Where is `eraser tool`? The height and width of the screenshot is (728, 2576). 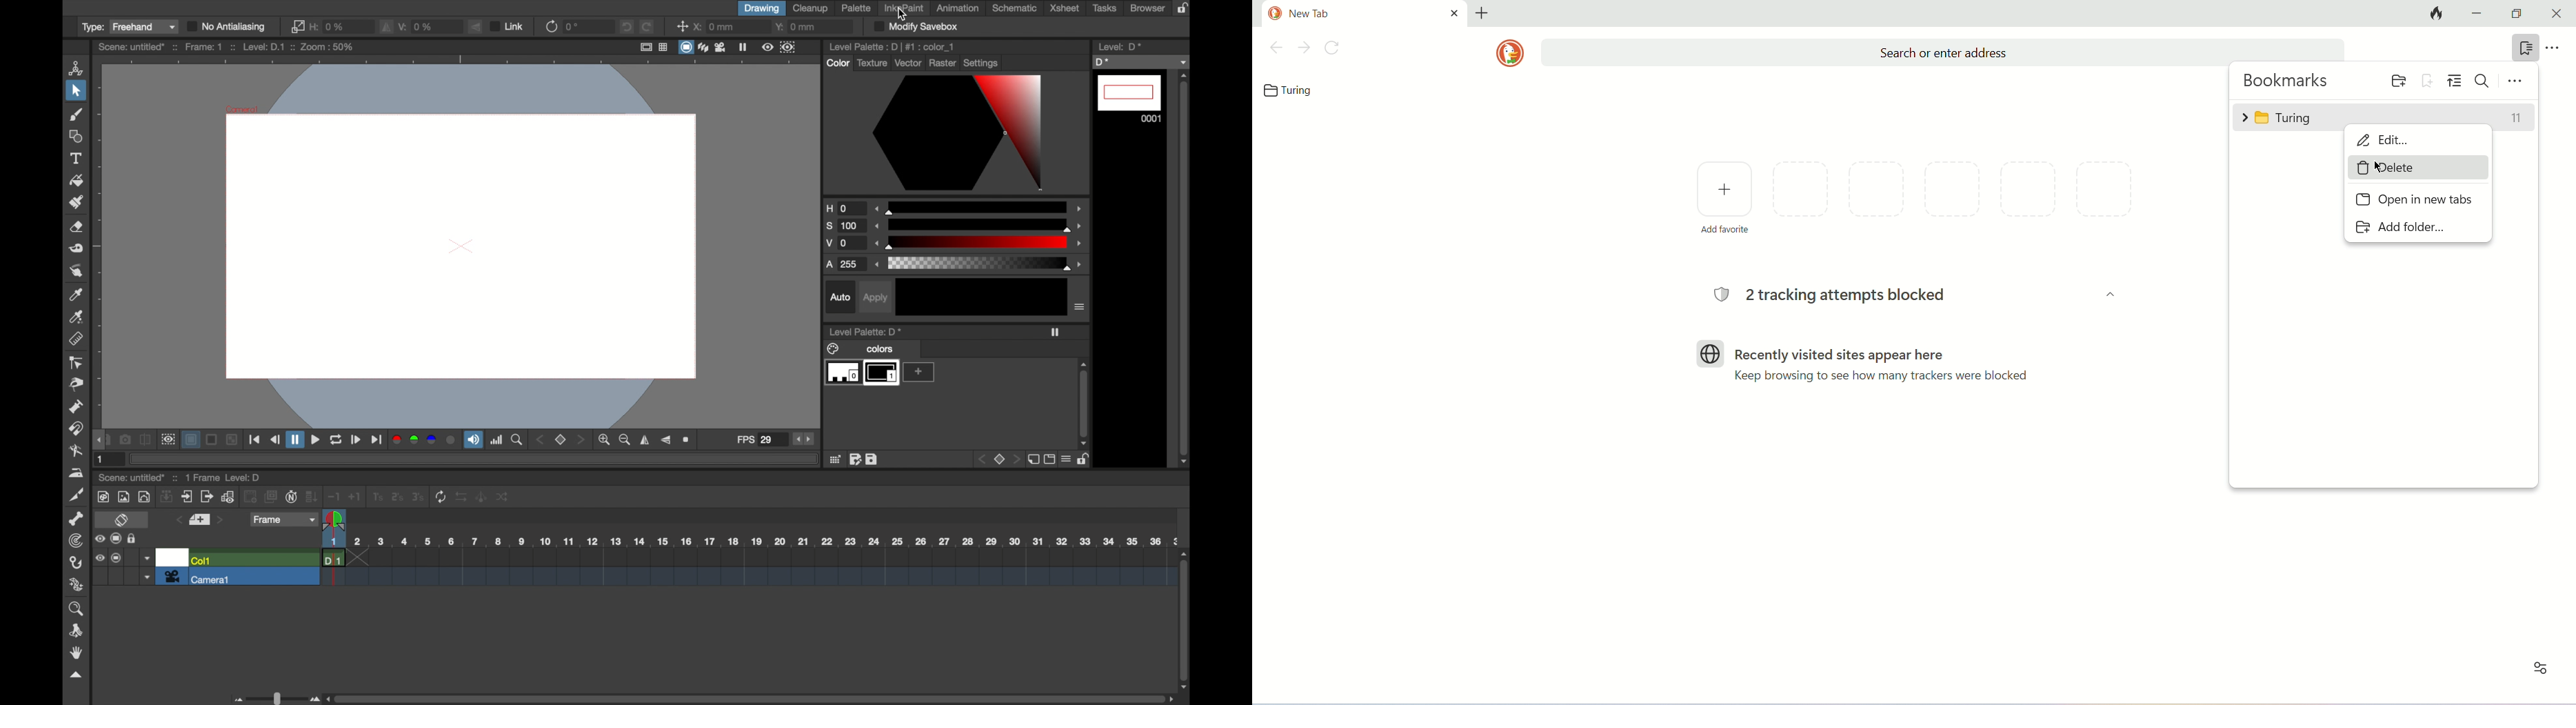
eraser tool is located at coordinates (76, 227).